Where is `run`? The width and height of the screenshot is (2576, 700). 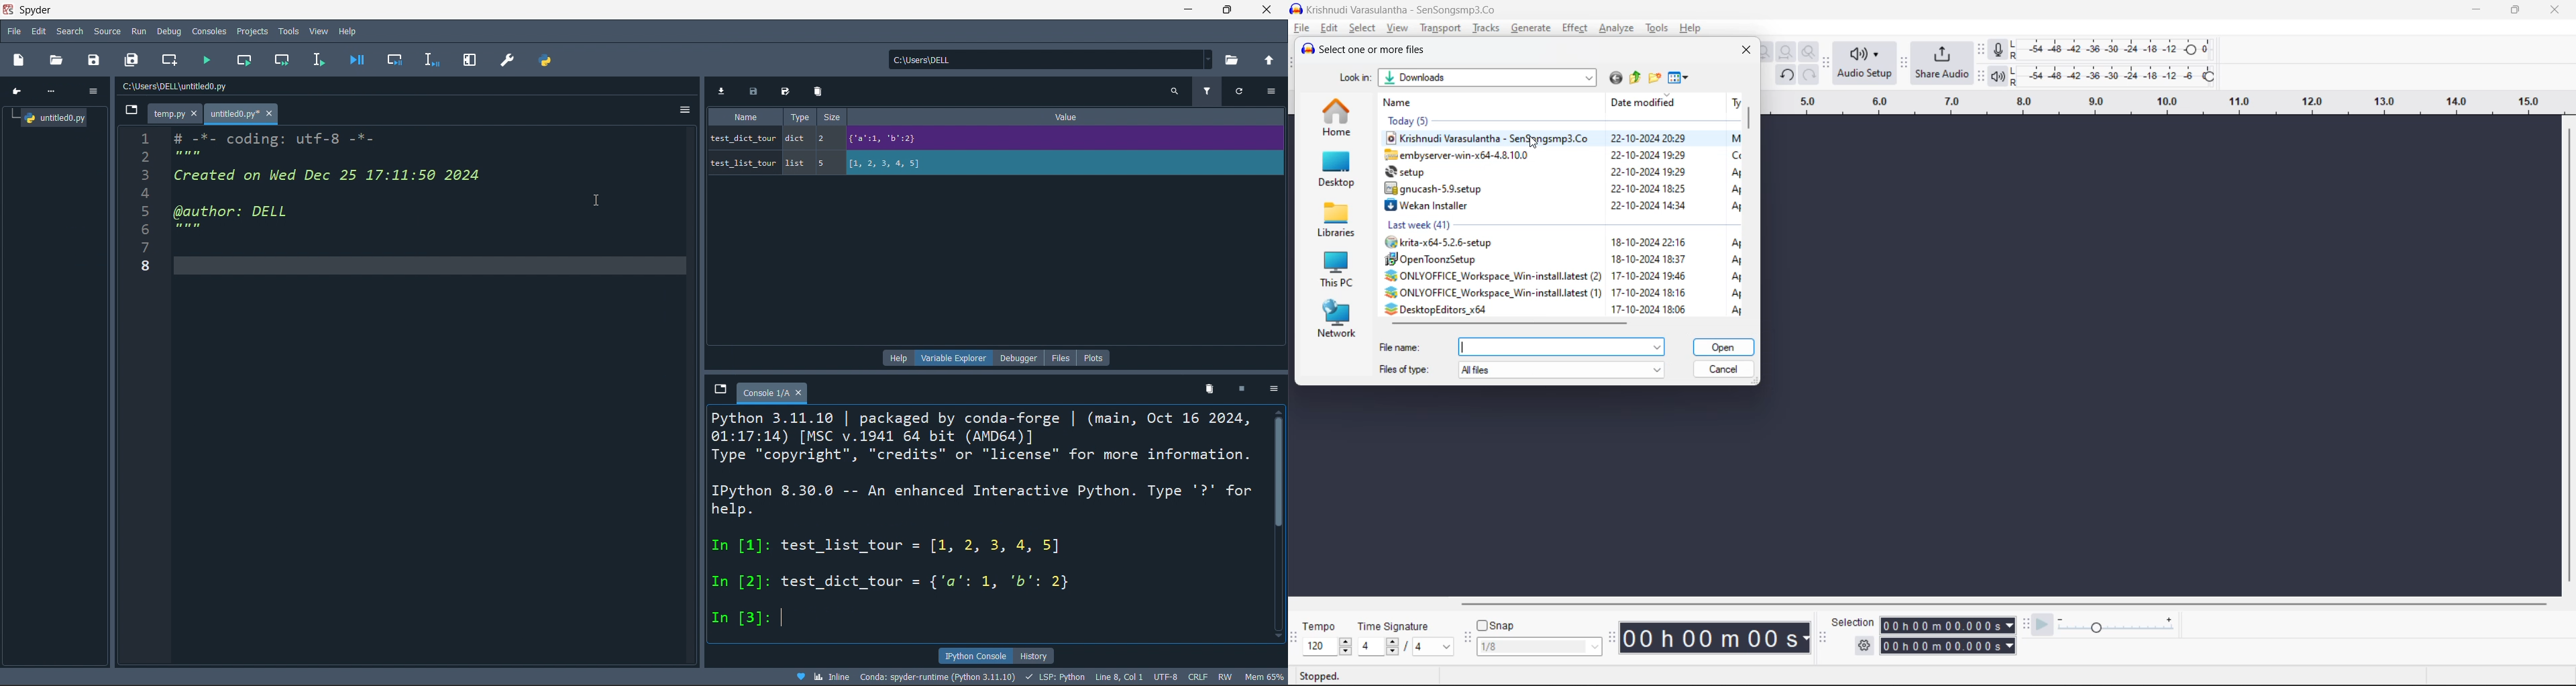 run is located at coordinates (137, 32).